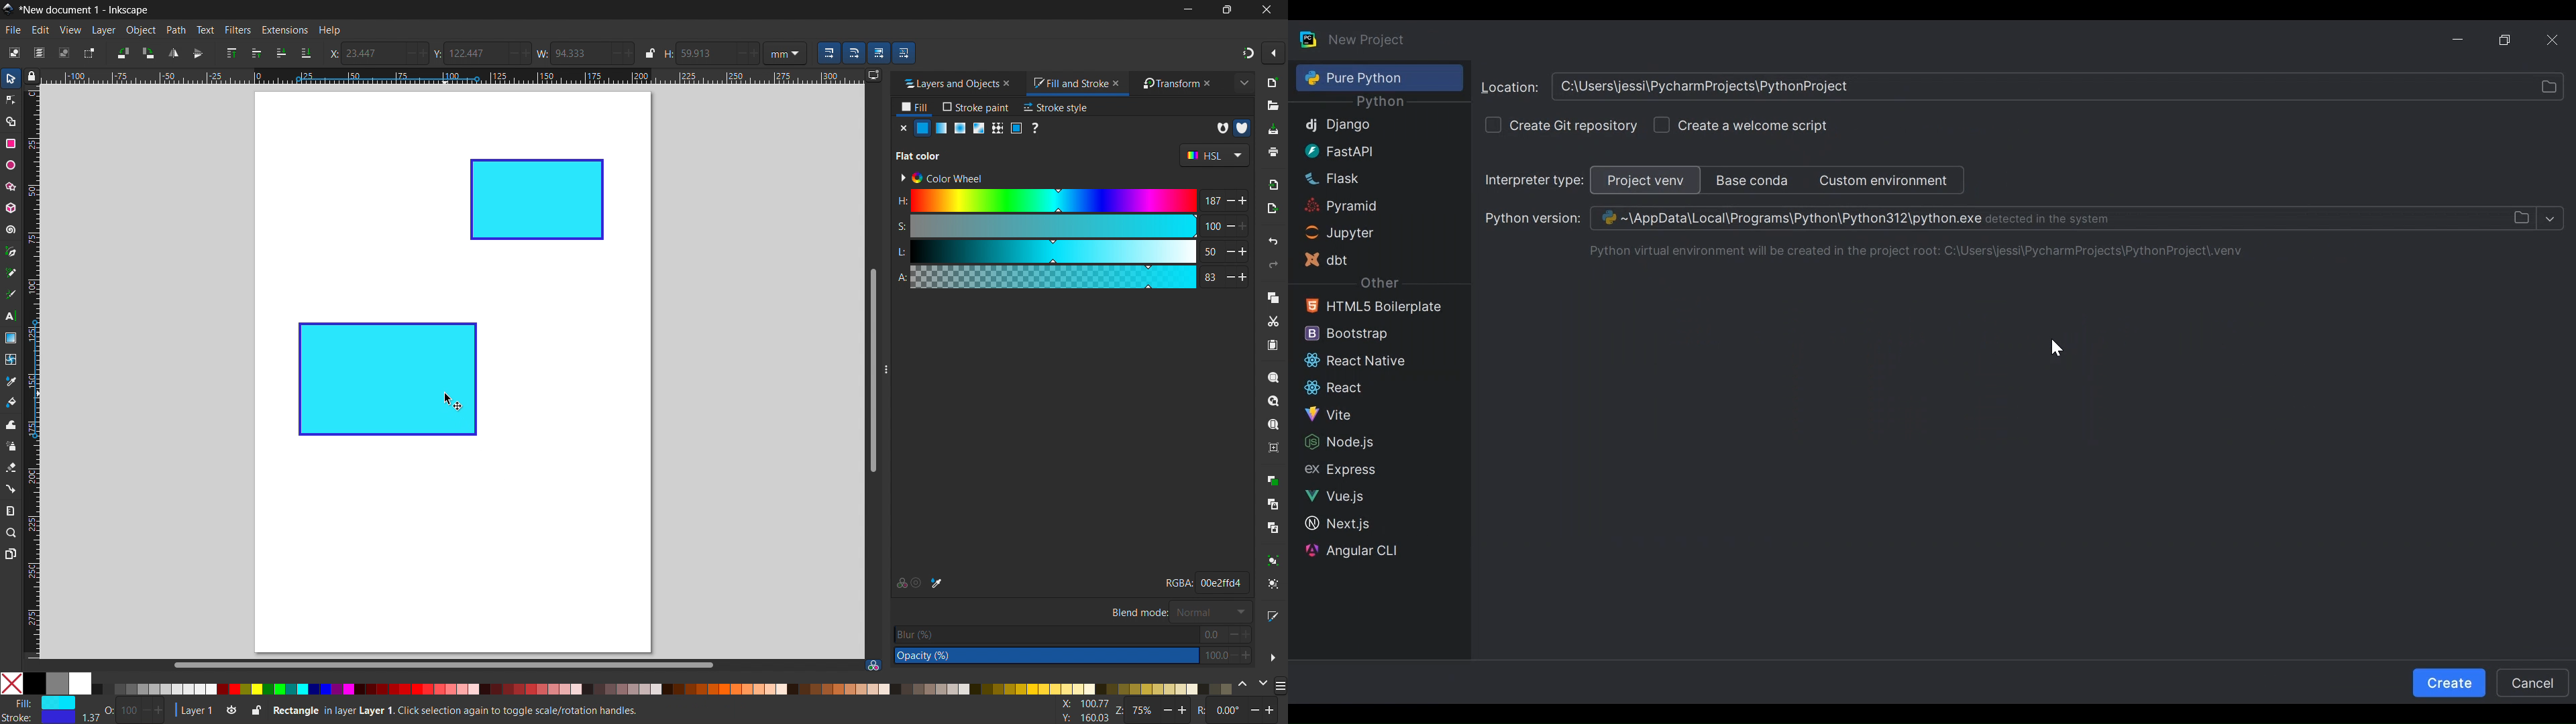 This screenshot has height=728, width=2576. What do you see at coordinates (1535, 180) in the screenshot?
I see `Select Interpreter type` at bounding box center [1535, 180].